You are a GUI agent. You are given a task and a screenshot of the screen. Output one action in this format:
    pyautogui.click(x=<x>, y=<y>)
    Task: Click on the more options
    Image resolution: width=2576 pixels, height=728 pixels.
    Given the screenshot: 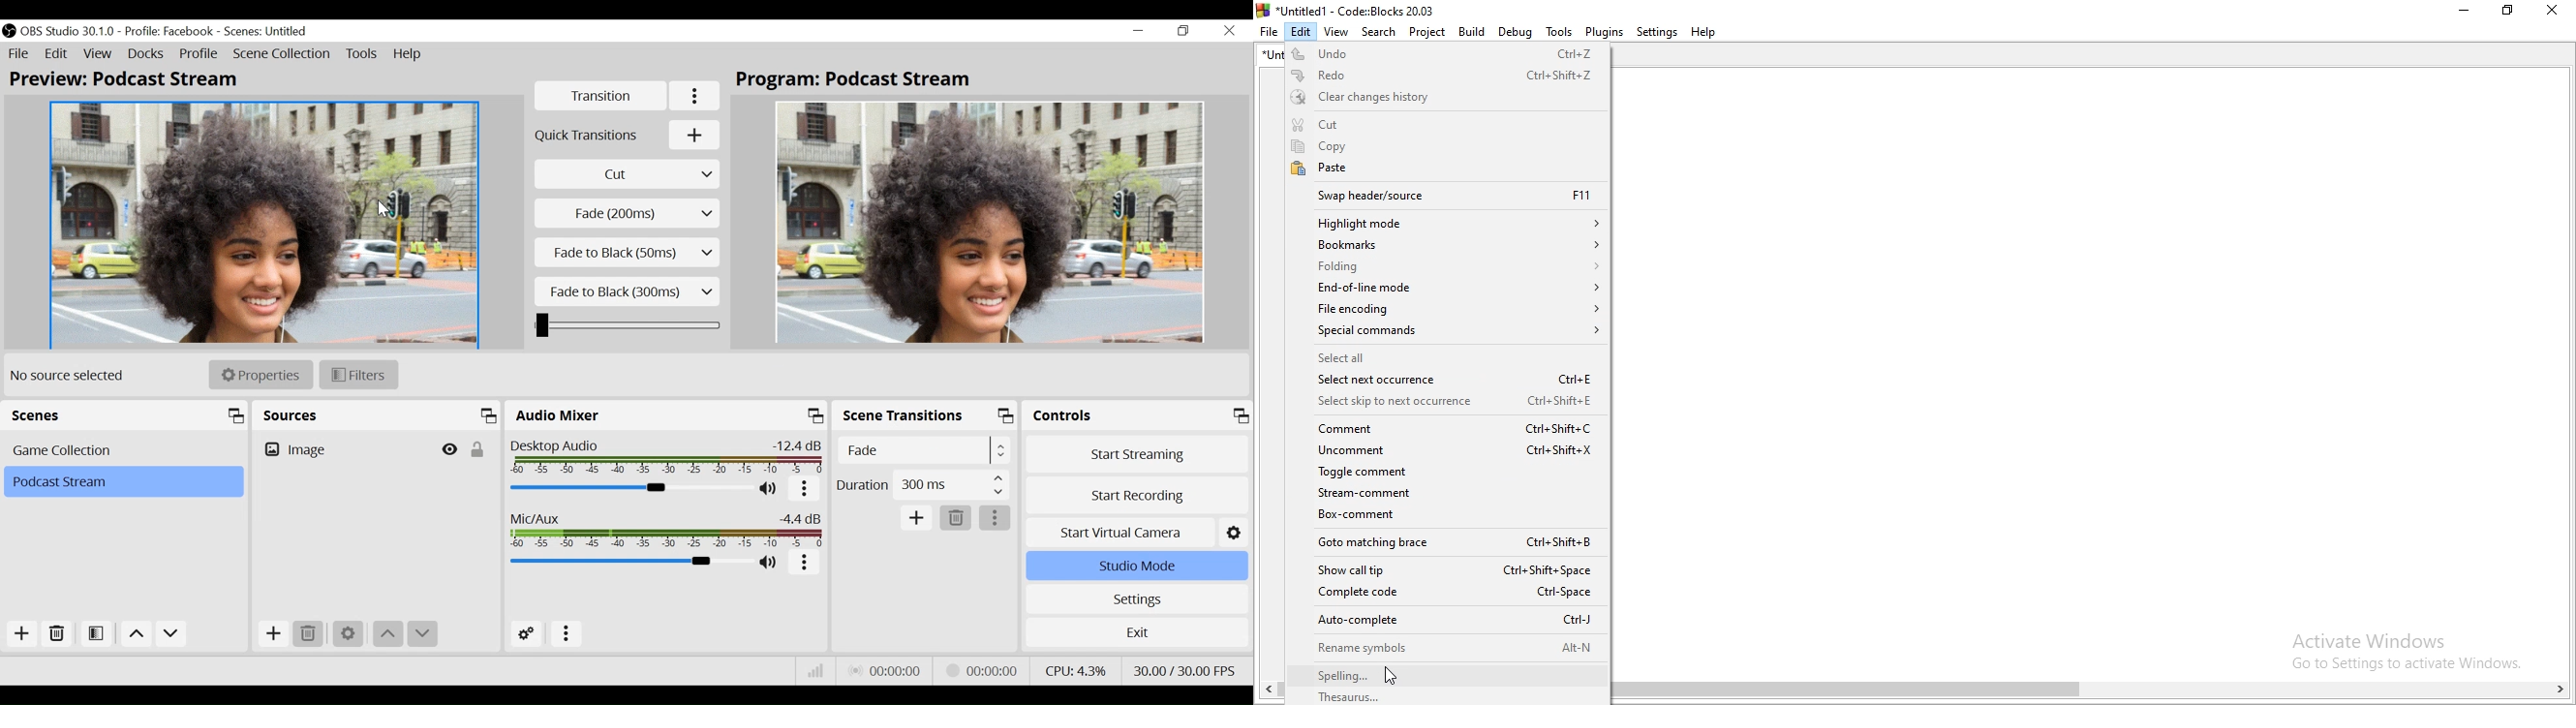 What is the action you would take?
    pyautogui.click(x=567, y=634)
    